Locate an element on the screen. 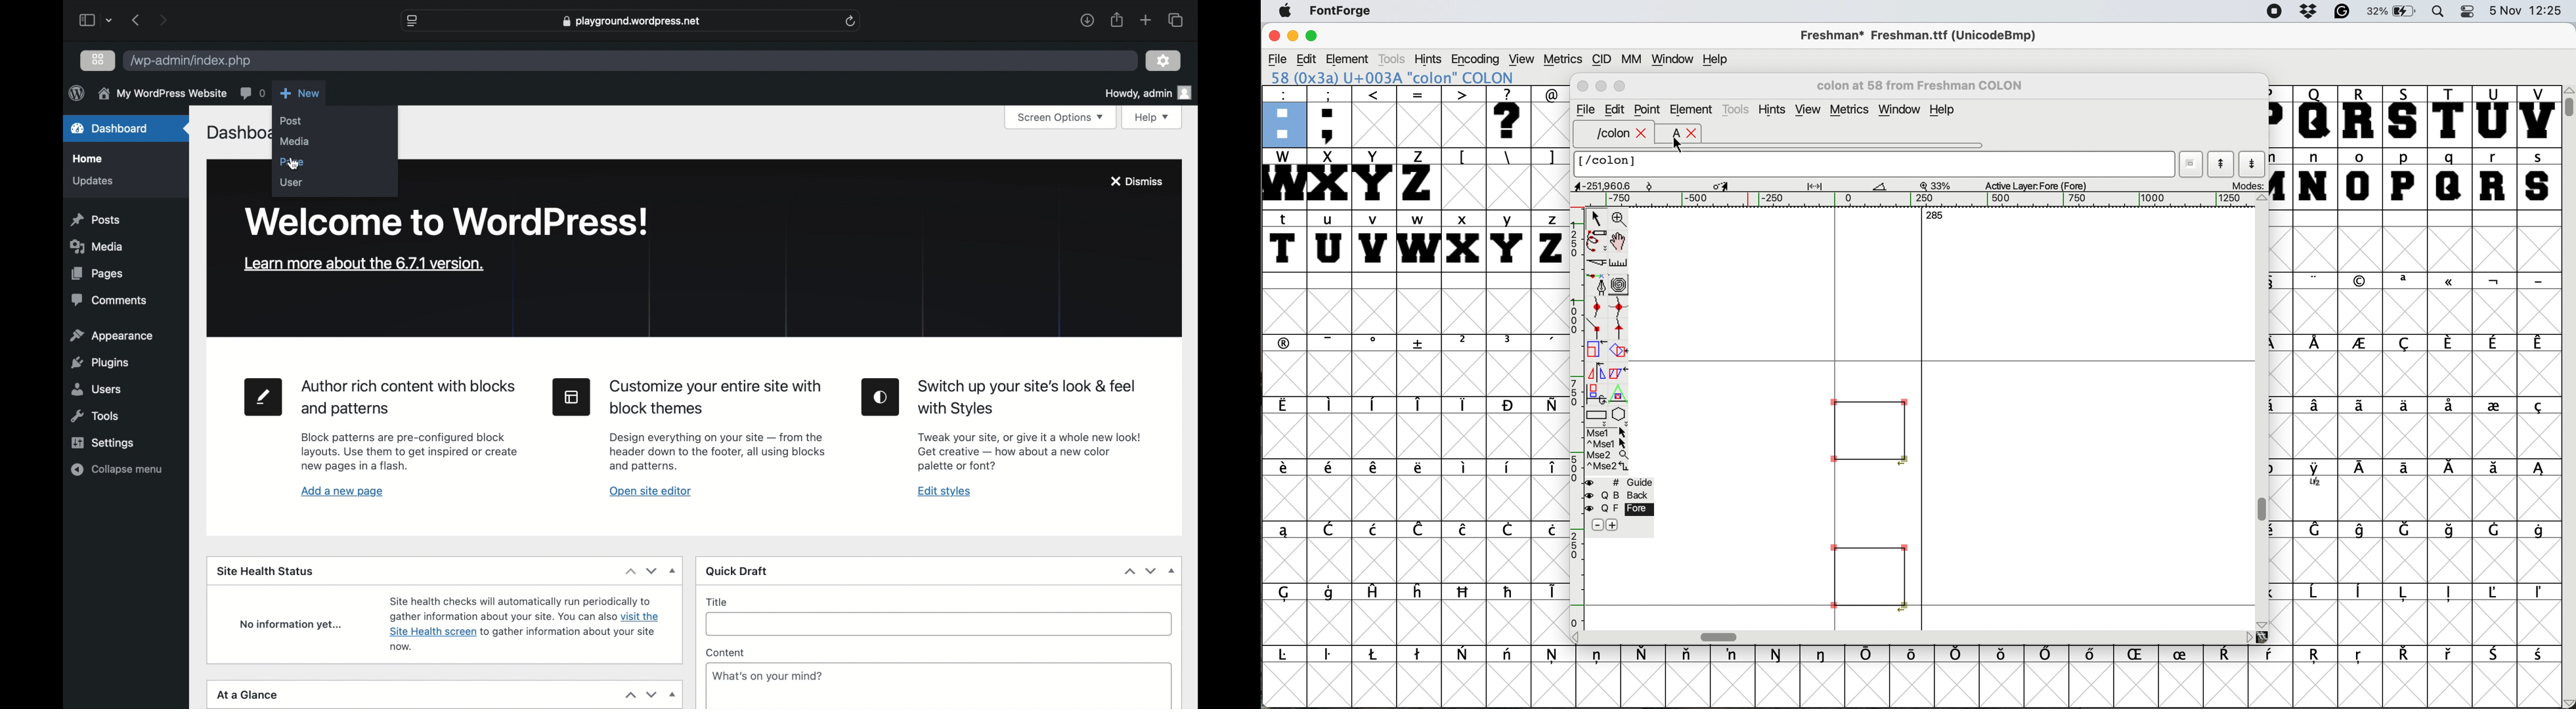 The height and width of the screenshot is (728, 2576). S is located at coordinates (2406, 117).